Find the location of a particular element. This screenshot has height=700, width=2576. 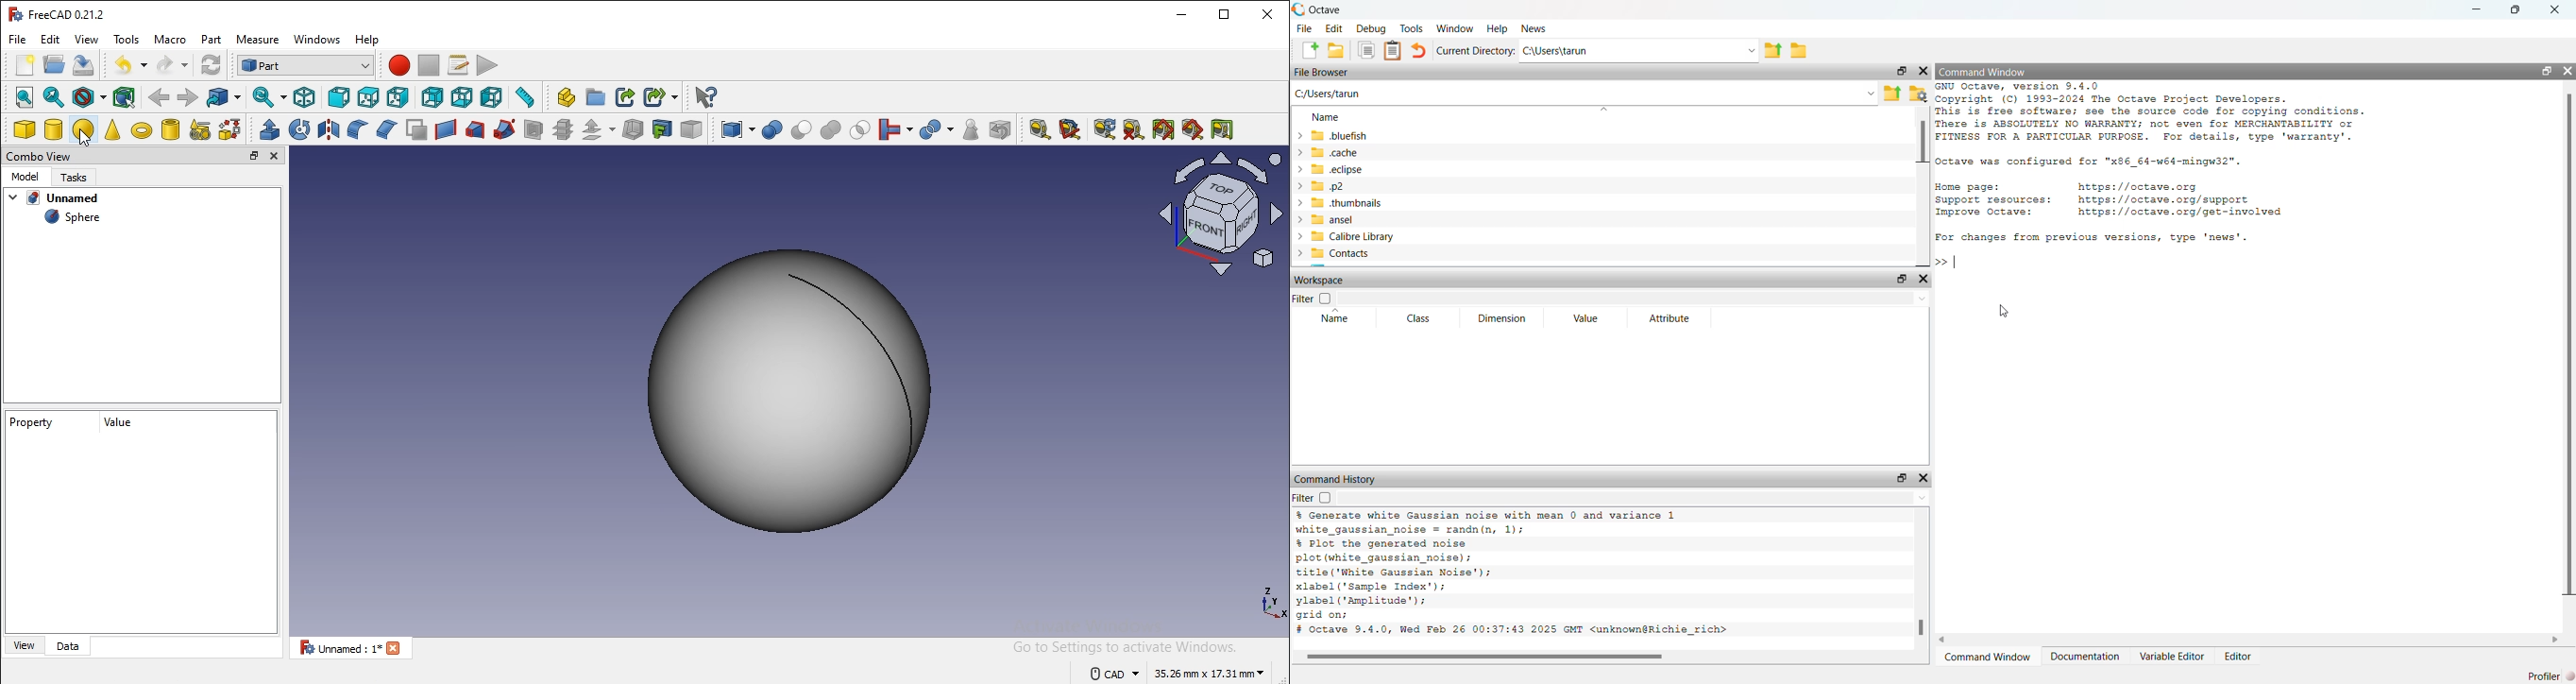

color per surface is located at coordinates (692, 129).